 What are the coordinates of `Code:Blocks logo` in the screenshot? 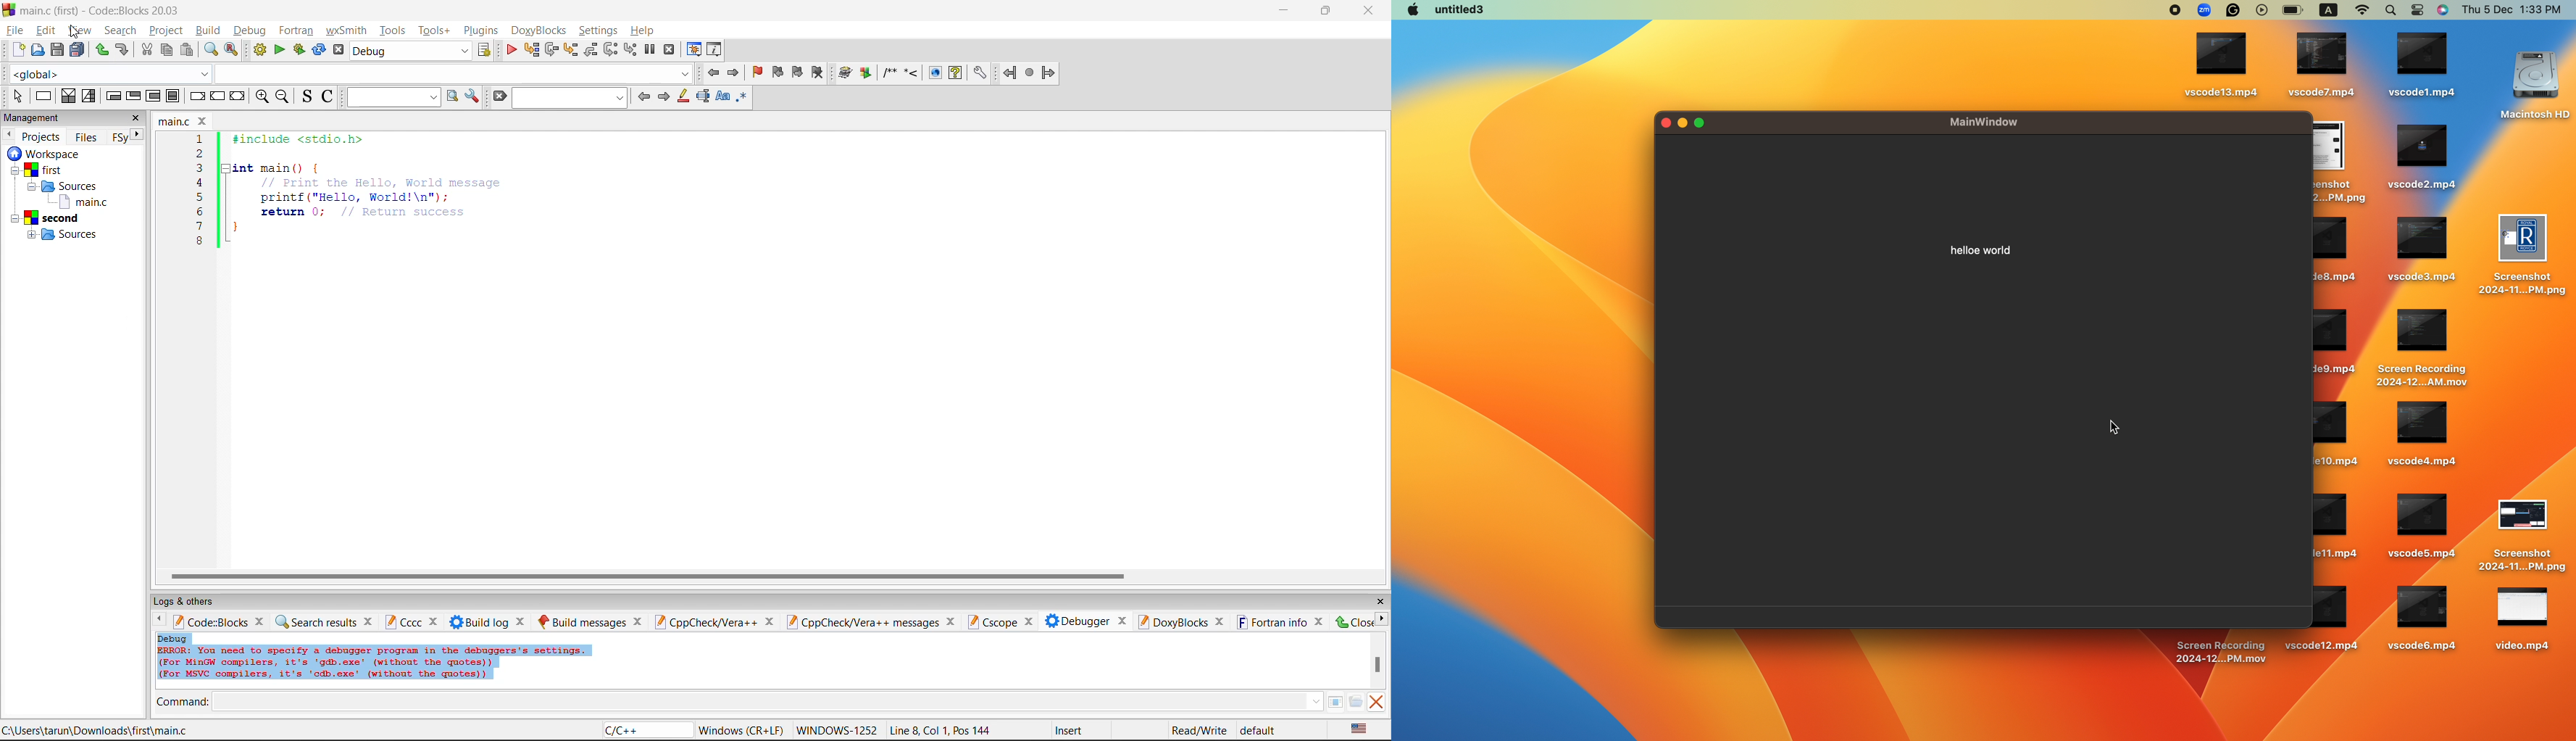 It's located at (9, 11).